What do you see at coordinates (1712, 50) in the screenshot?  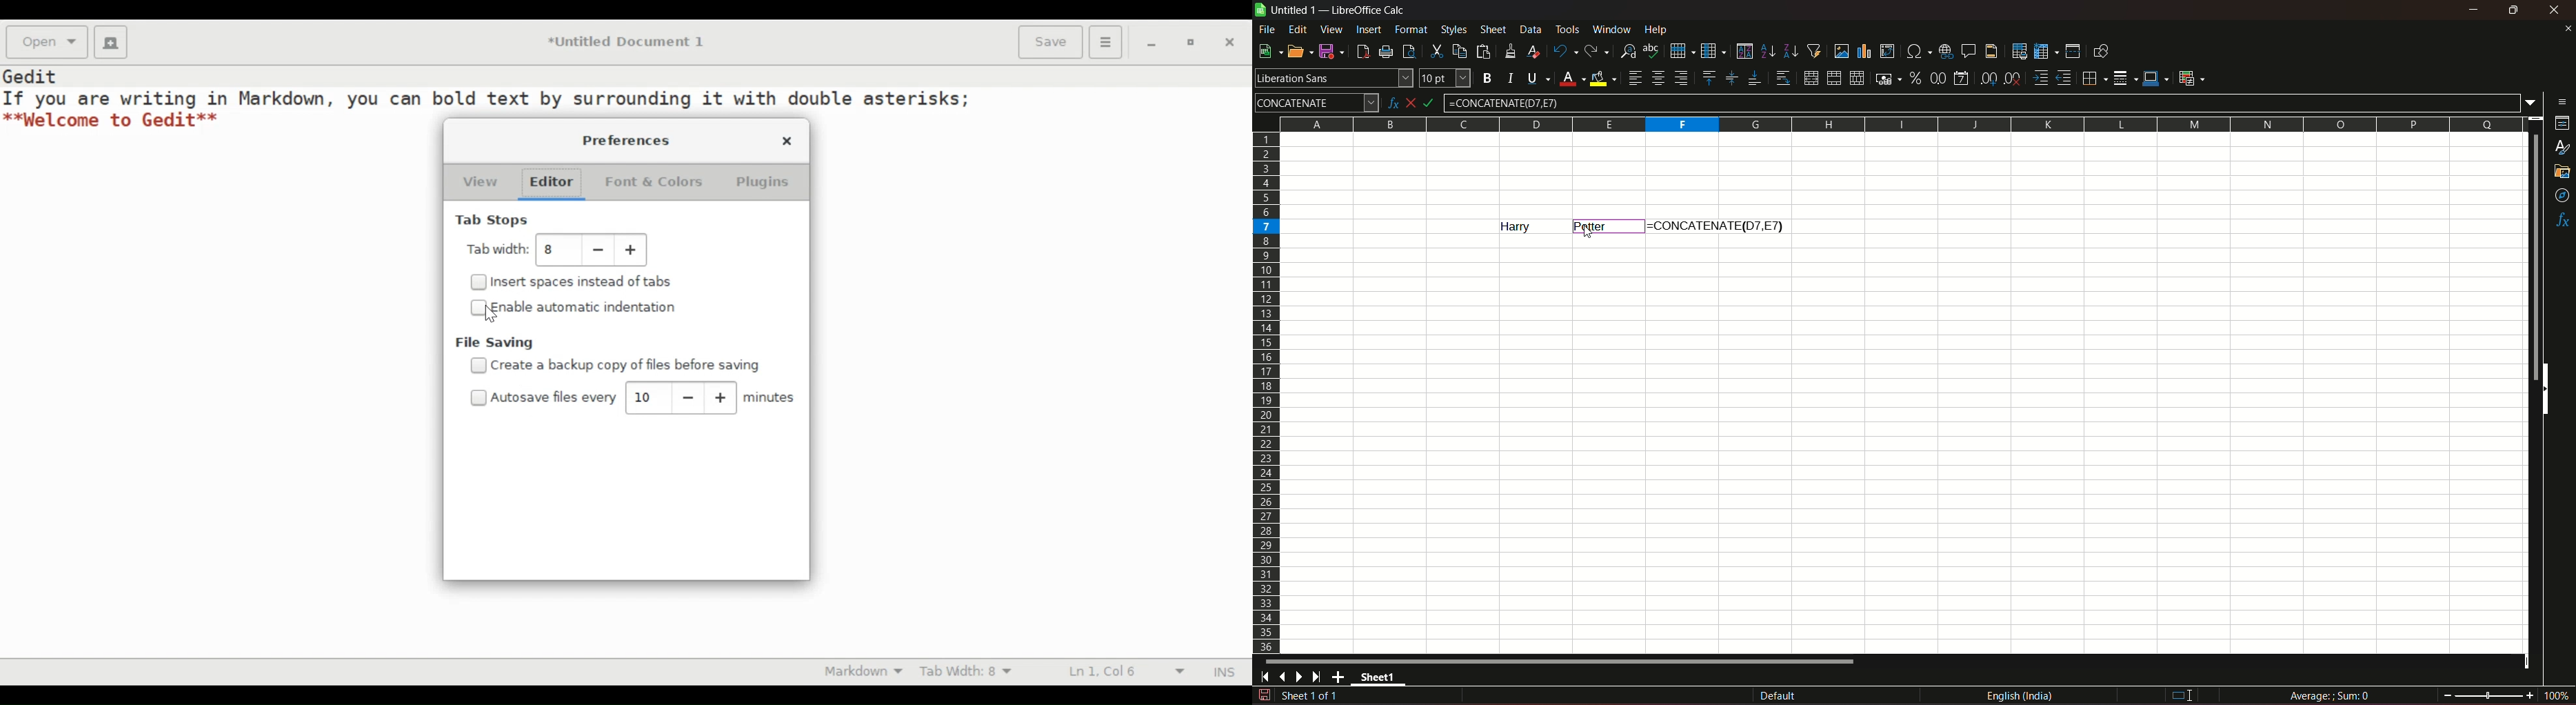 I see `column` at bounding box center [1712, 50].